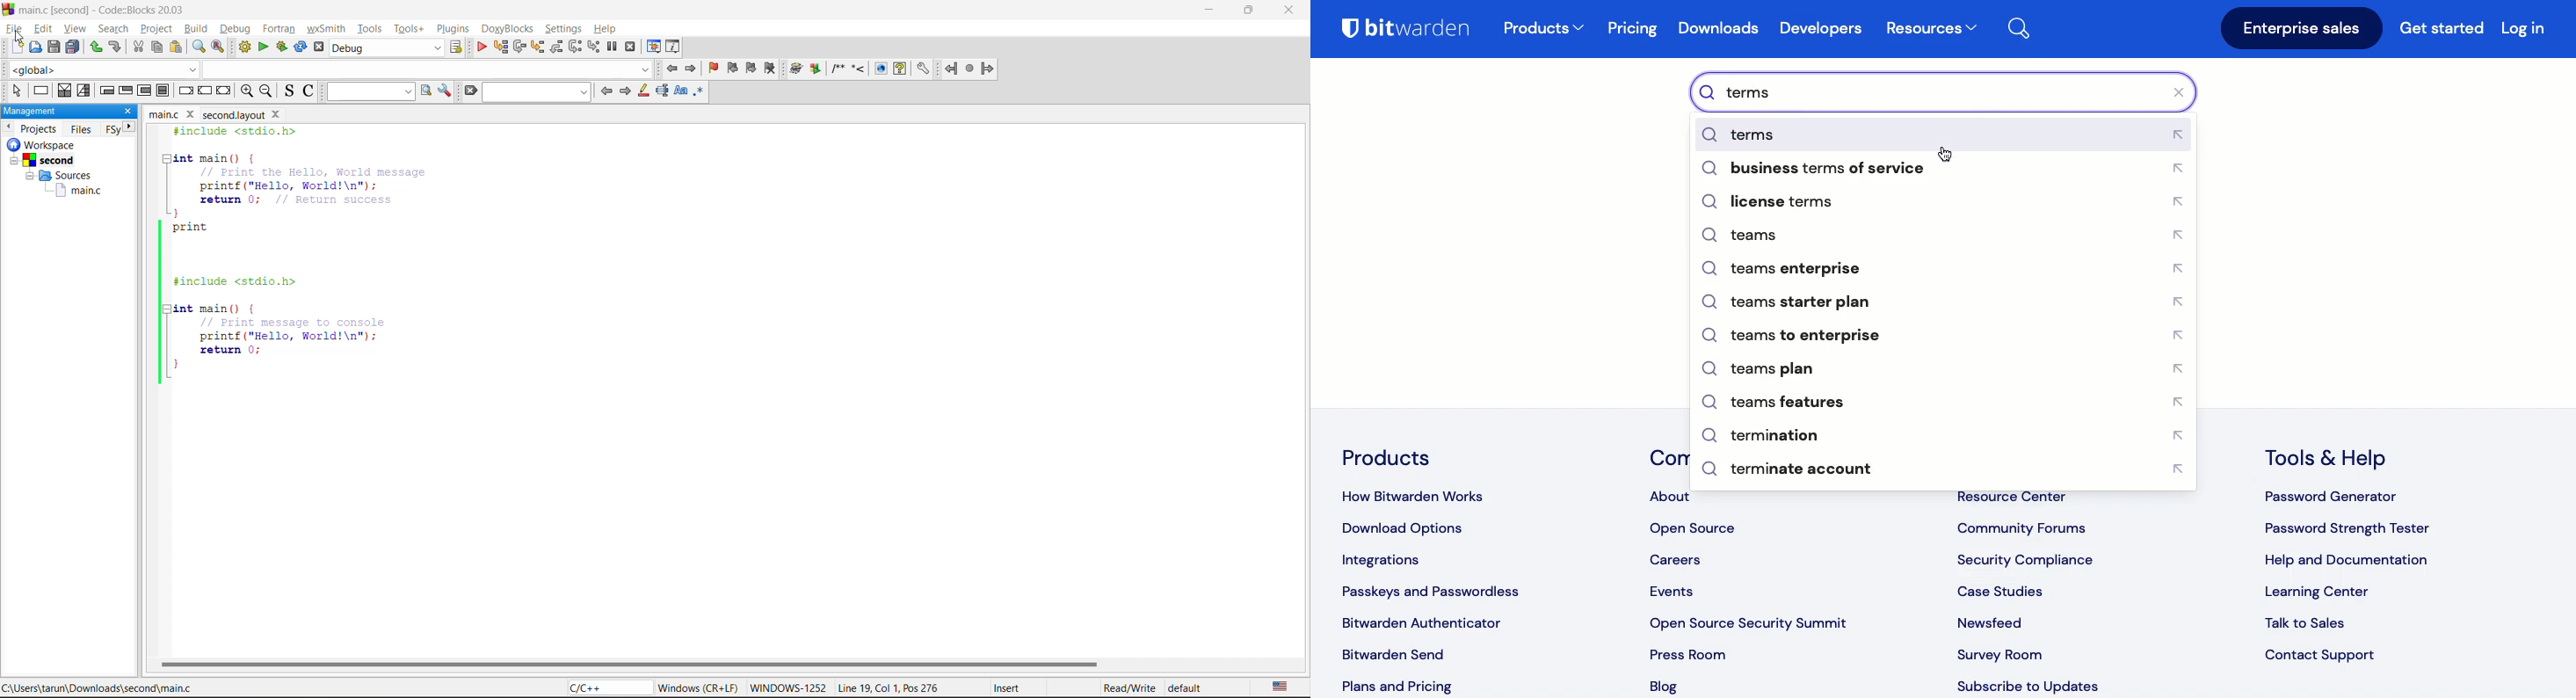  I want to click on survey room, so click(1999, 651).